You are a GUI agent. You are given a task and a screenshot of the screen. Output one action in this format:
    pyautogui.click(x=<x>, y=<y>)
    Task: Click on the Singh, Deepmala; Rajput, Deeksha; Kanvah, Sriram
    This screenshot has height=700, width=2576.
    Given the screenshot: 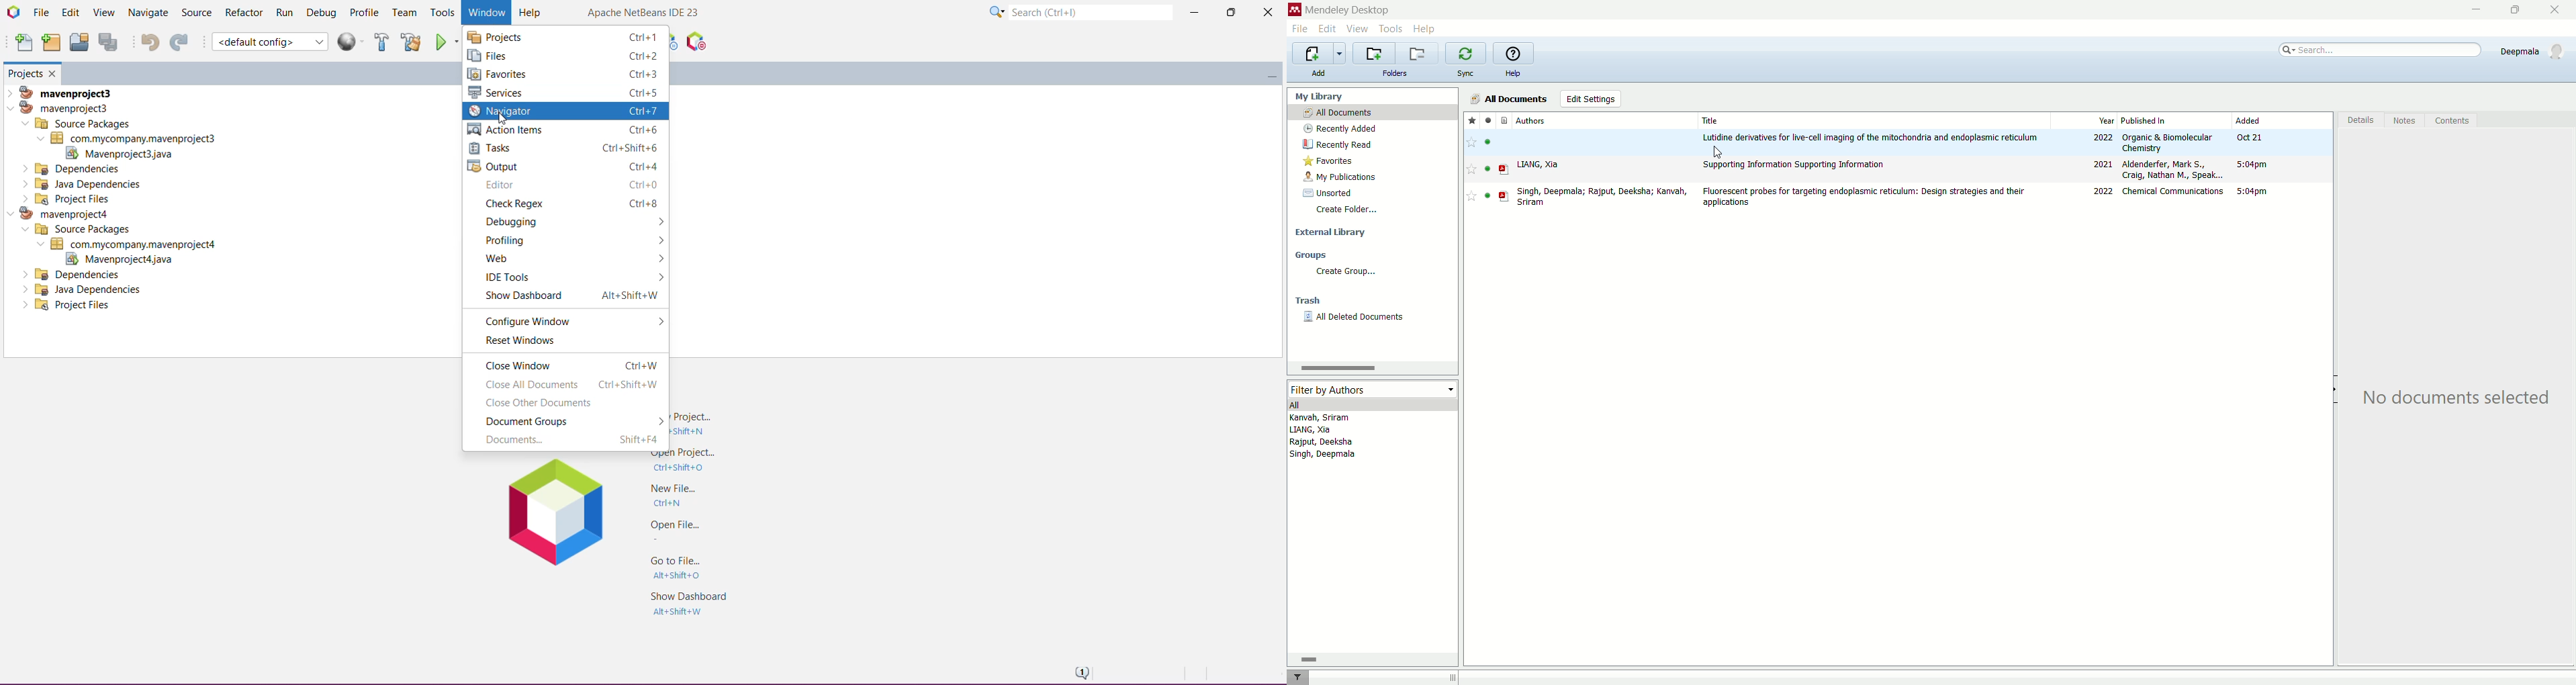 What is the action you would take?
    pyautogui.click(x=1606, y=196)
    